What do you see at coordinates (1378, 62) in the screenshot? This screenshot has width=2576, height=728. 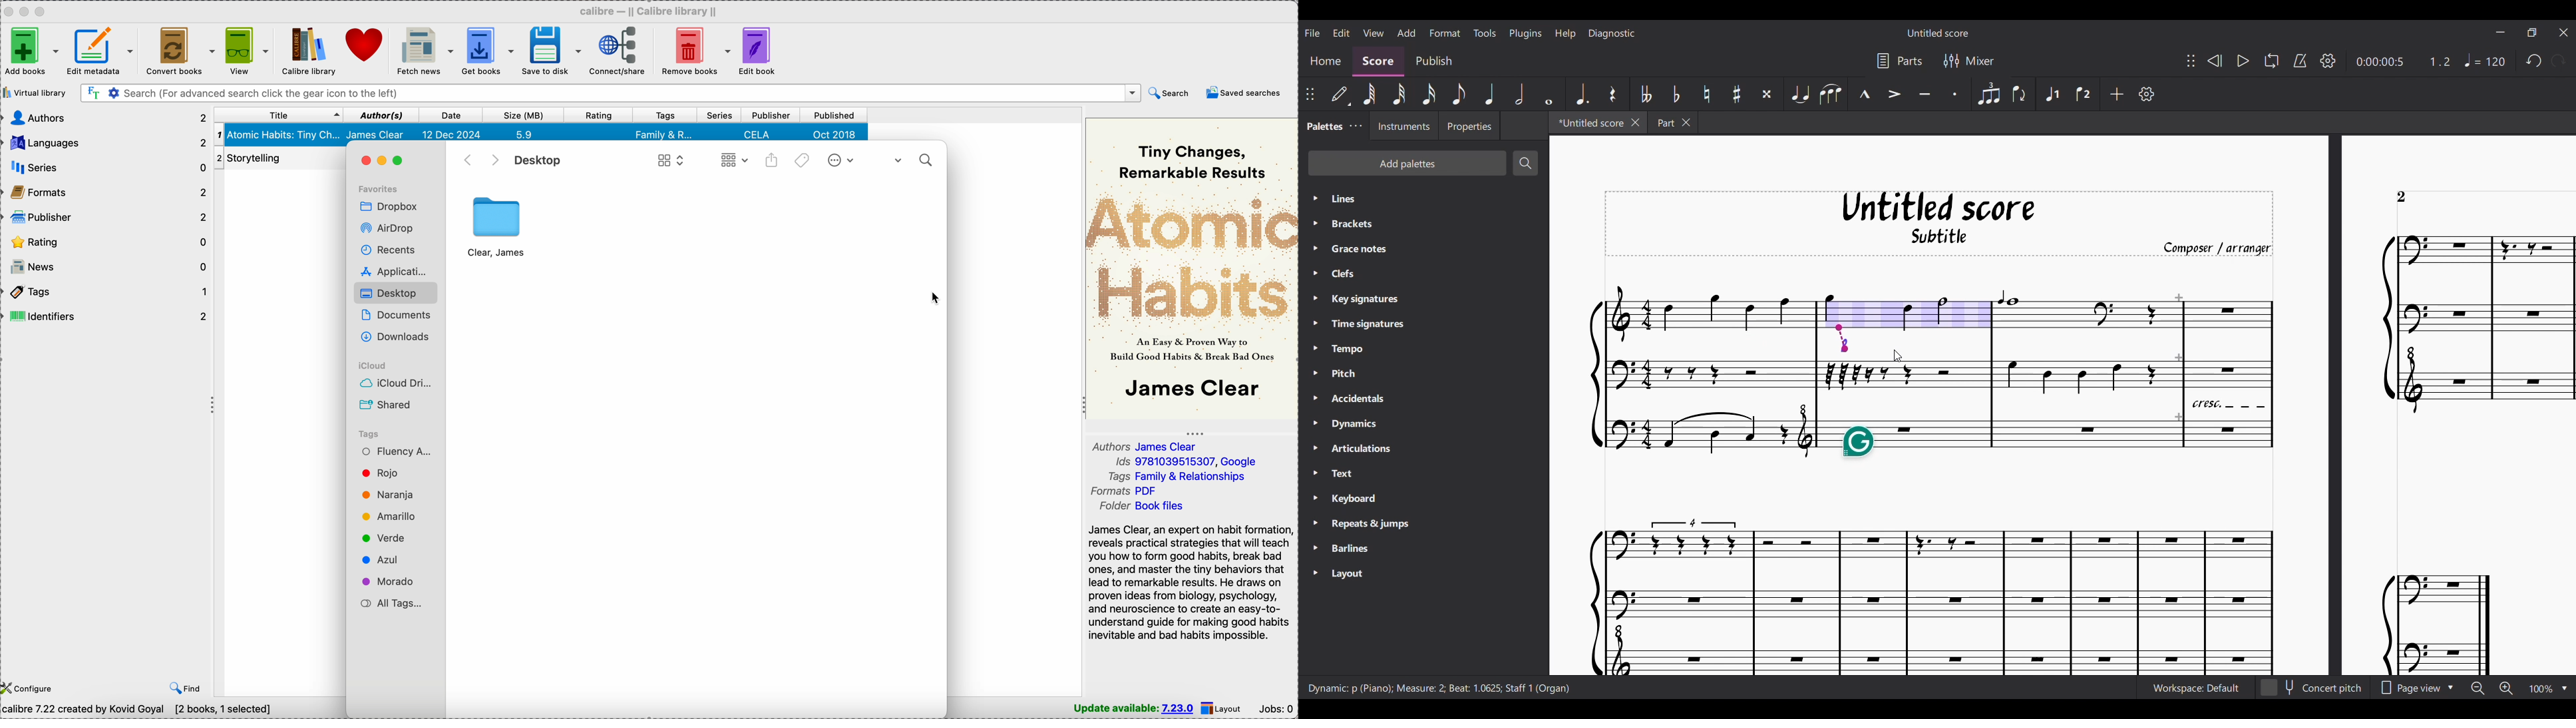 I see `Score, current section highlighted` at bounding box center [1378, 62].